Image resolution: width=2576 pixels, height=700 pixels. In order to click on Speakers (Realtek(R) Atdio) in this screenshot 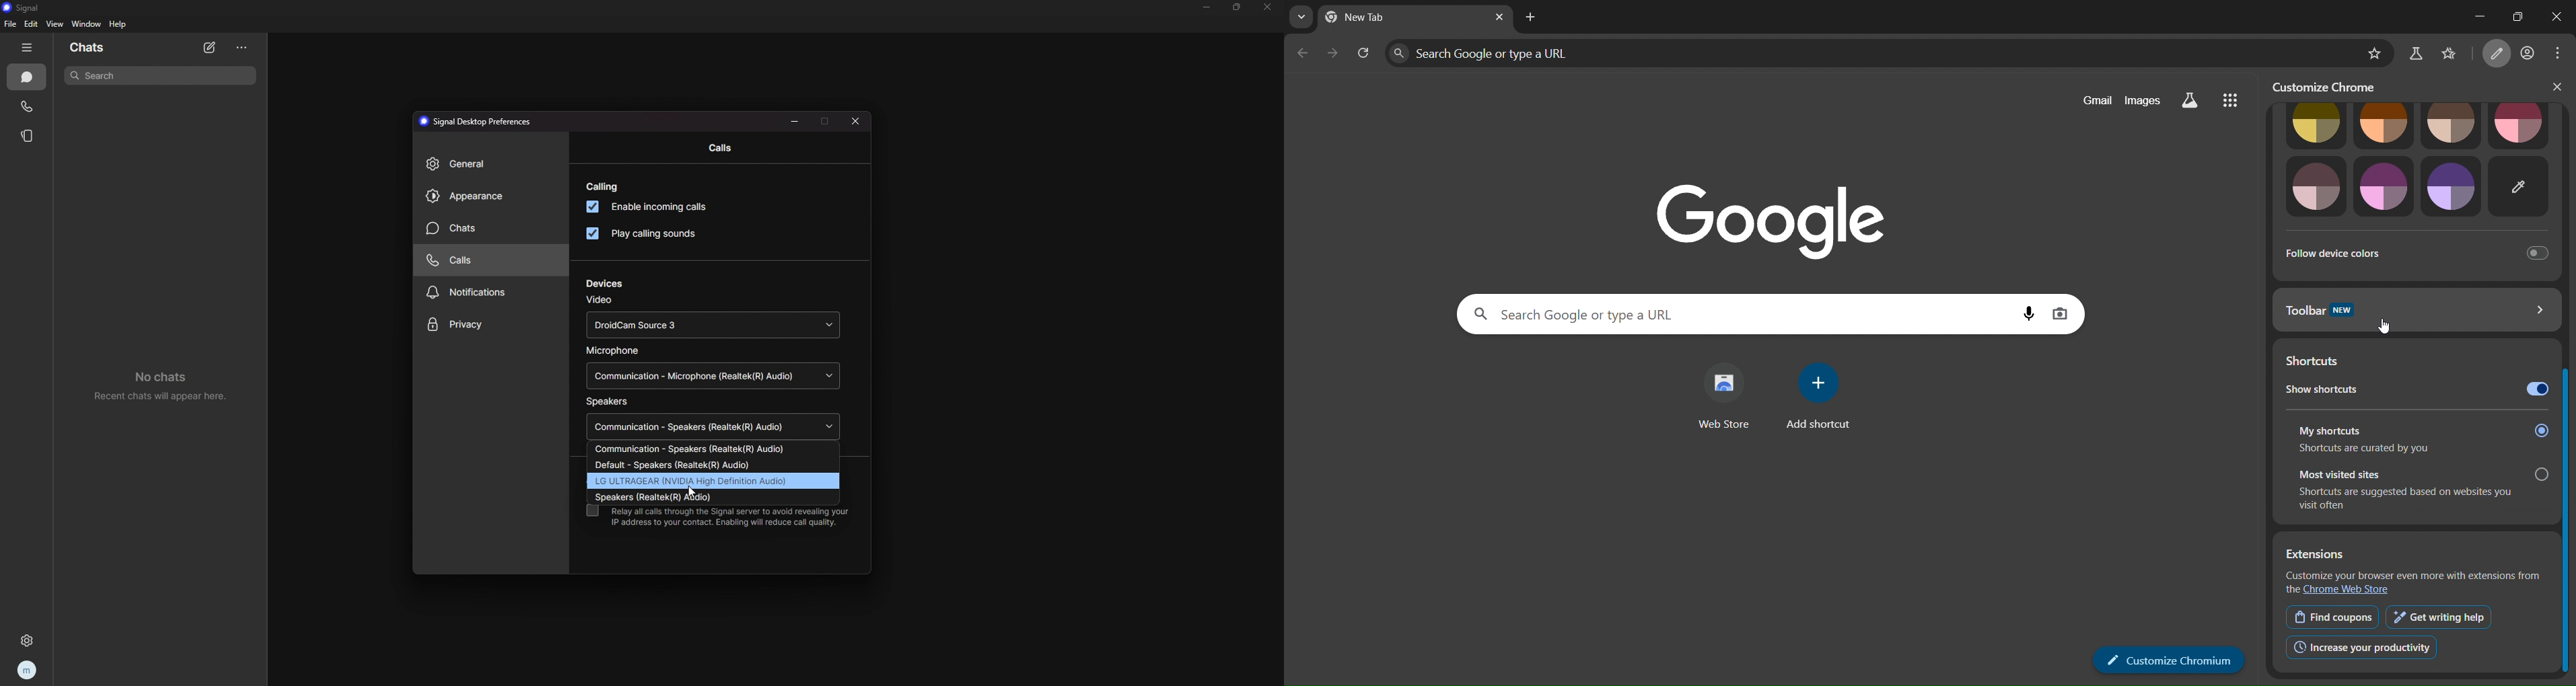, I will do `click(676, 496)`.